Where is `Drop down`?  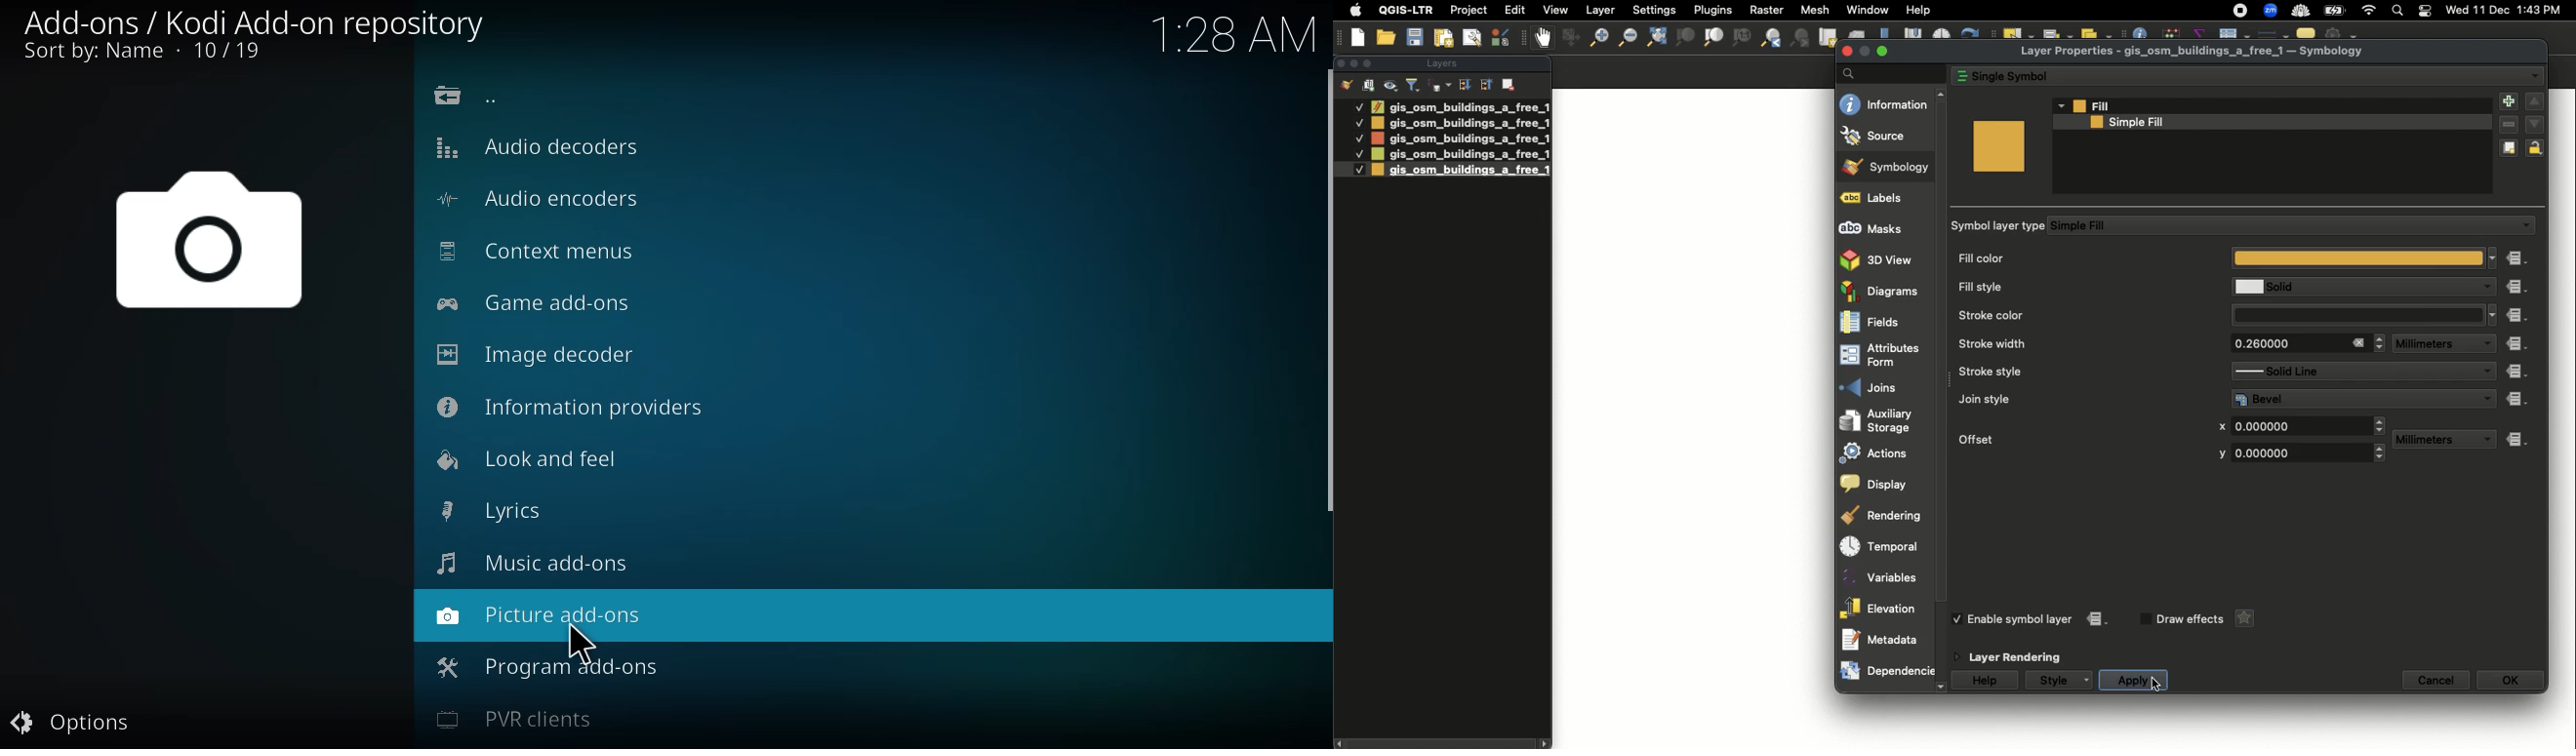
Drop down is located at coordinates (2380, 343).